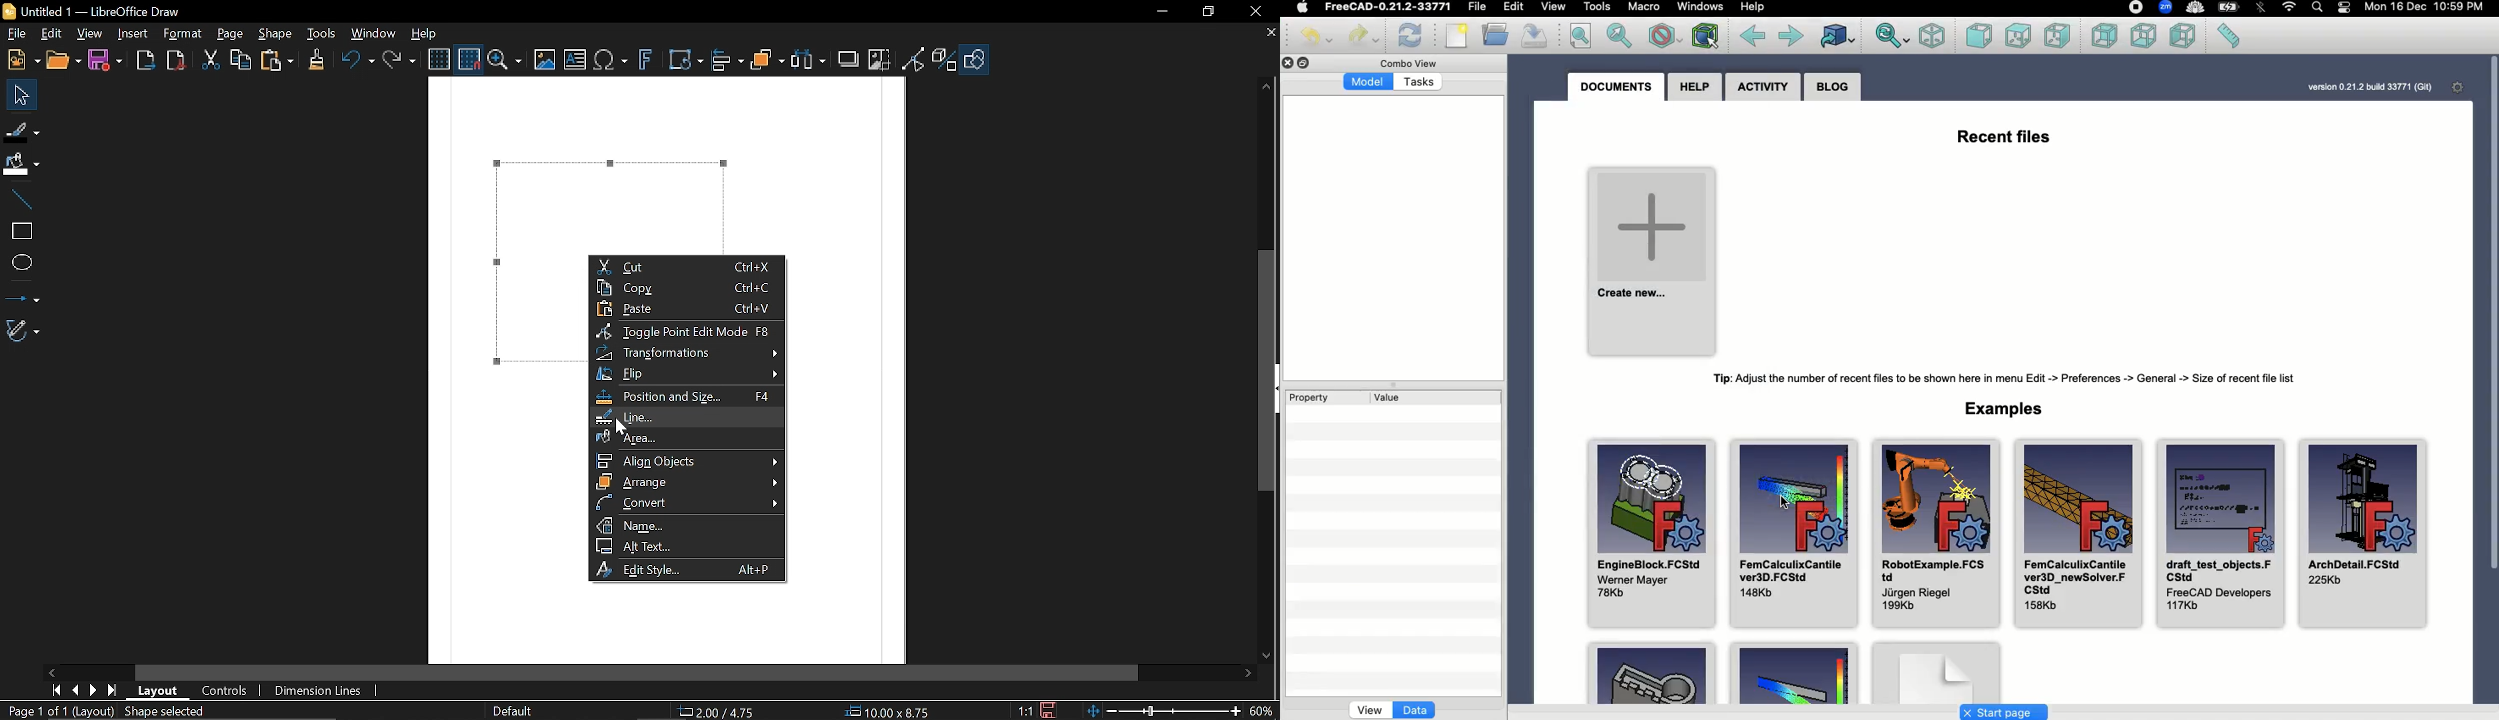  I want to click on Page, so click(230, 35).